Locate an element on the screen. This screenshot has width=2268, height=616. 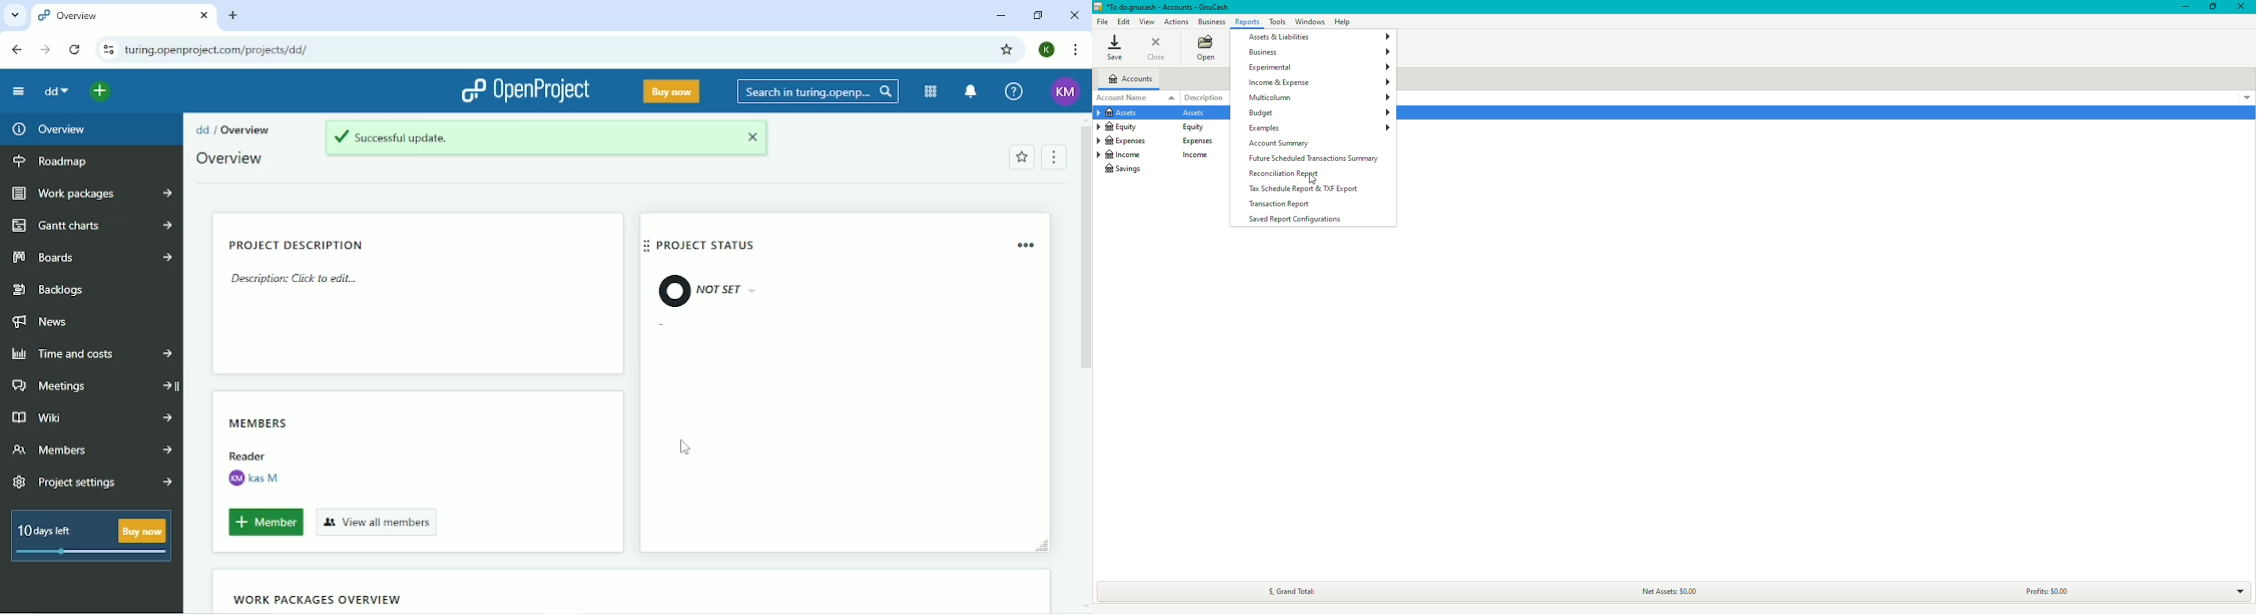
Drop down is located at coordinates (2242, 595).